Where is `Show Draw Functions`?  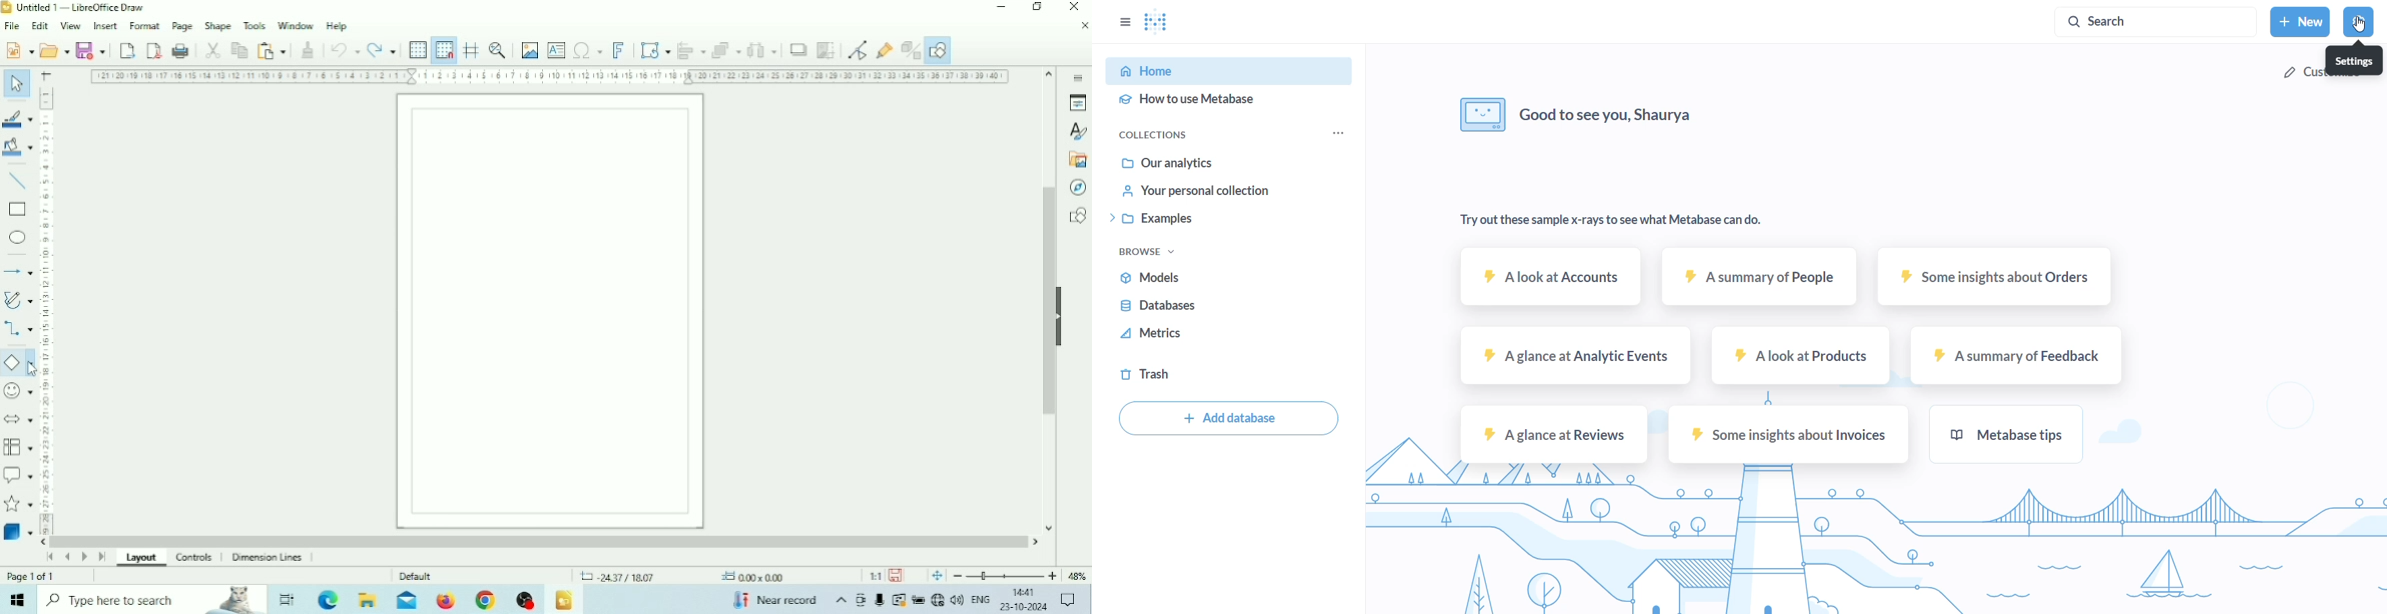
Show Draw Functions is located at coordinates (940, 50).